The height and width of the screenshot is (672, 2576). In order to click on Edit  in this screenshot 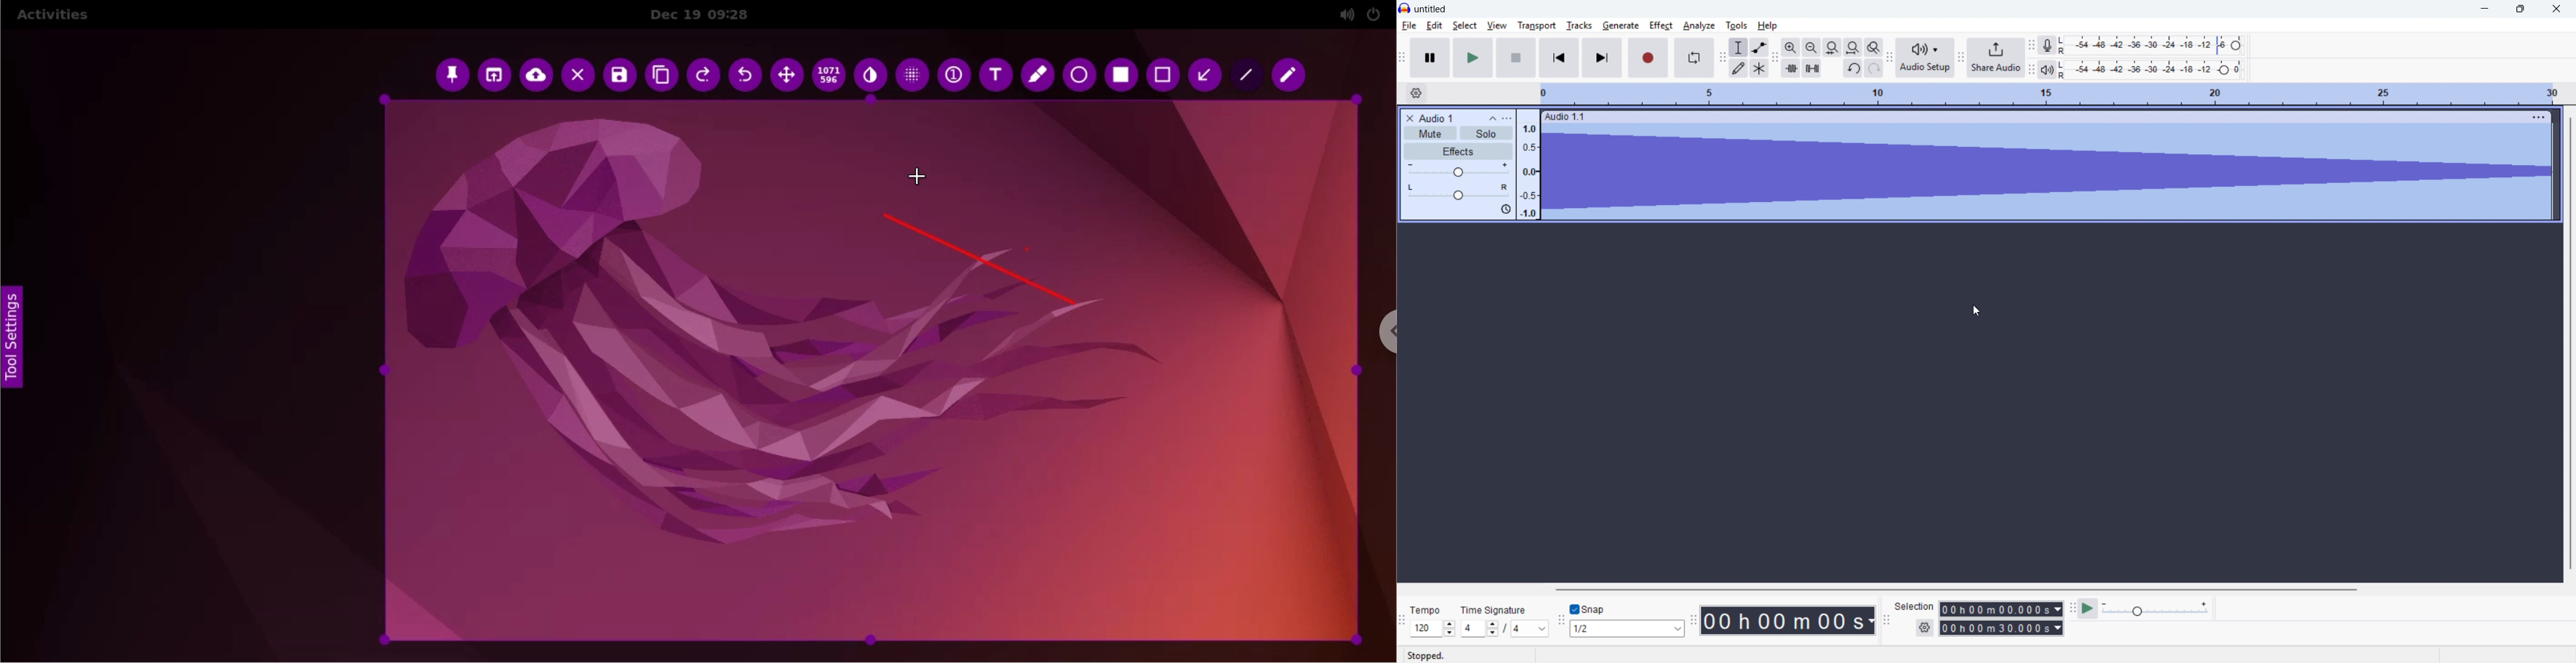, I will do `click(1435, 26)`.